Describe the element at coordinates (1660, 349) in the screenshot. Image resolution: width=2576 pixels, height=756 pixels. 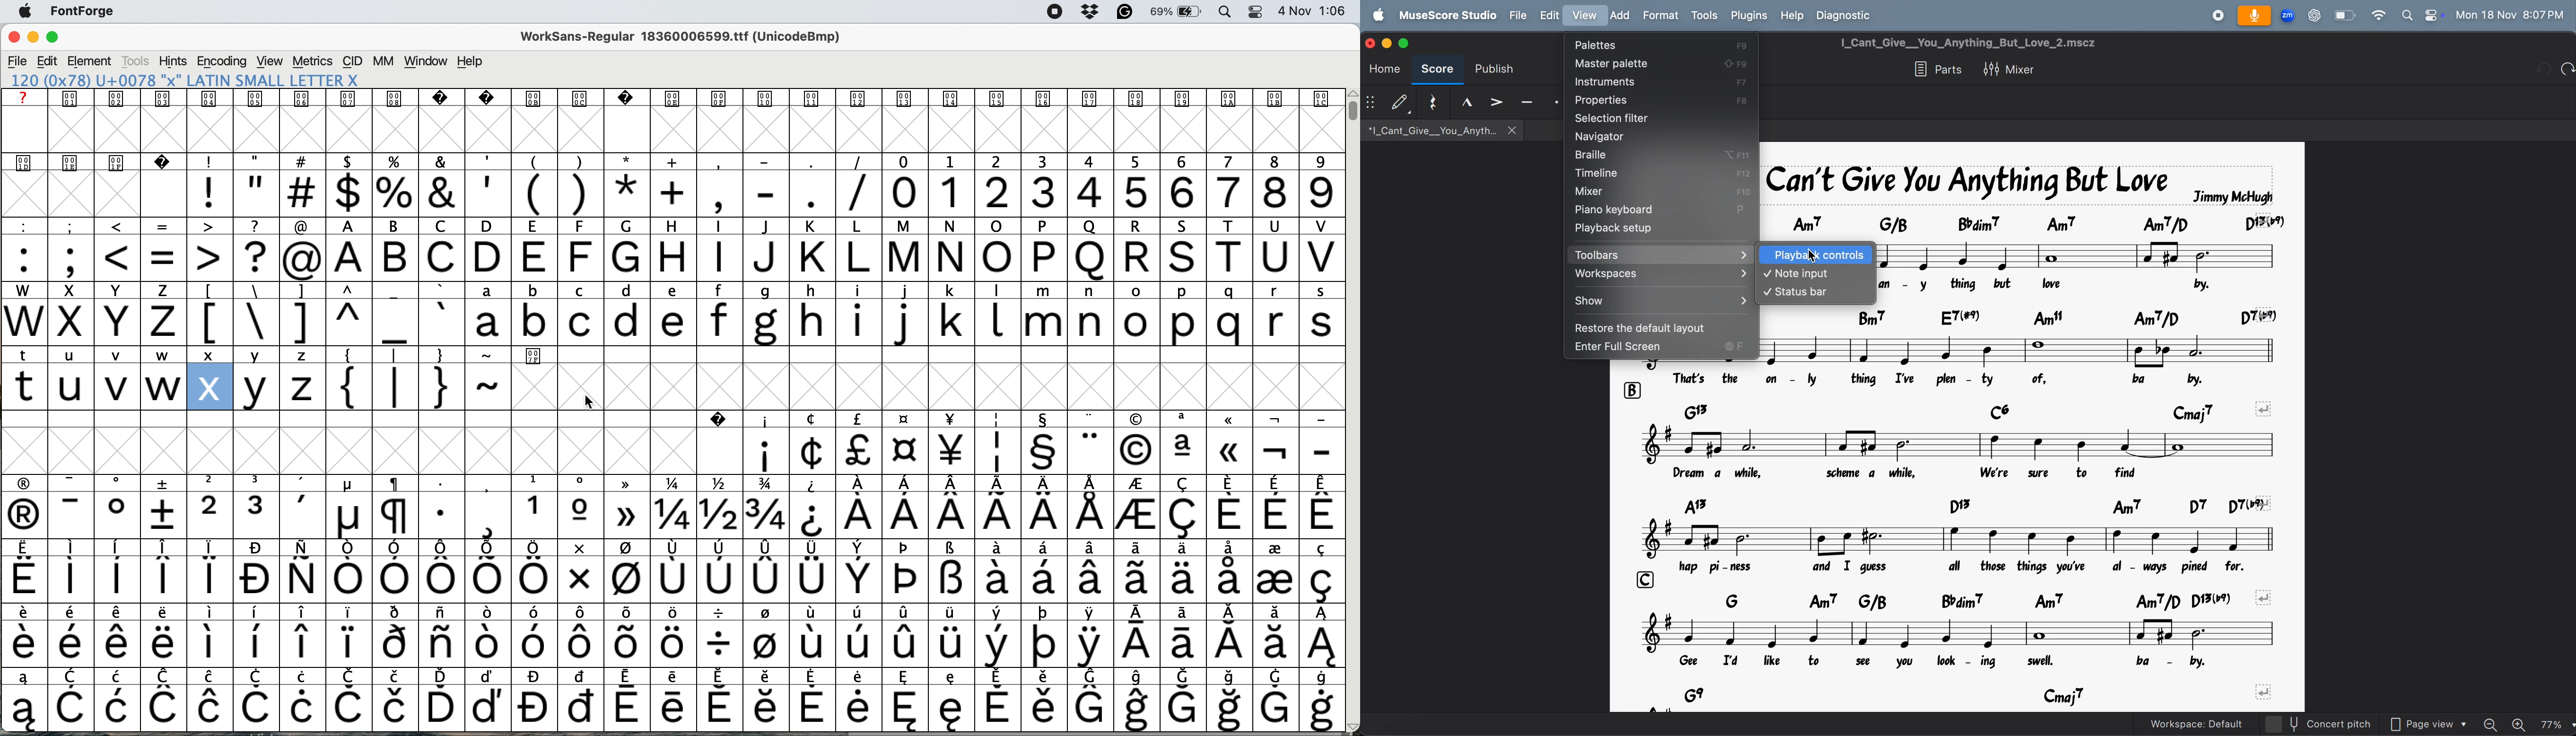
I see `enter full screen` at that location.